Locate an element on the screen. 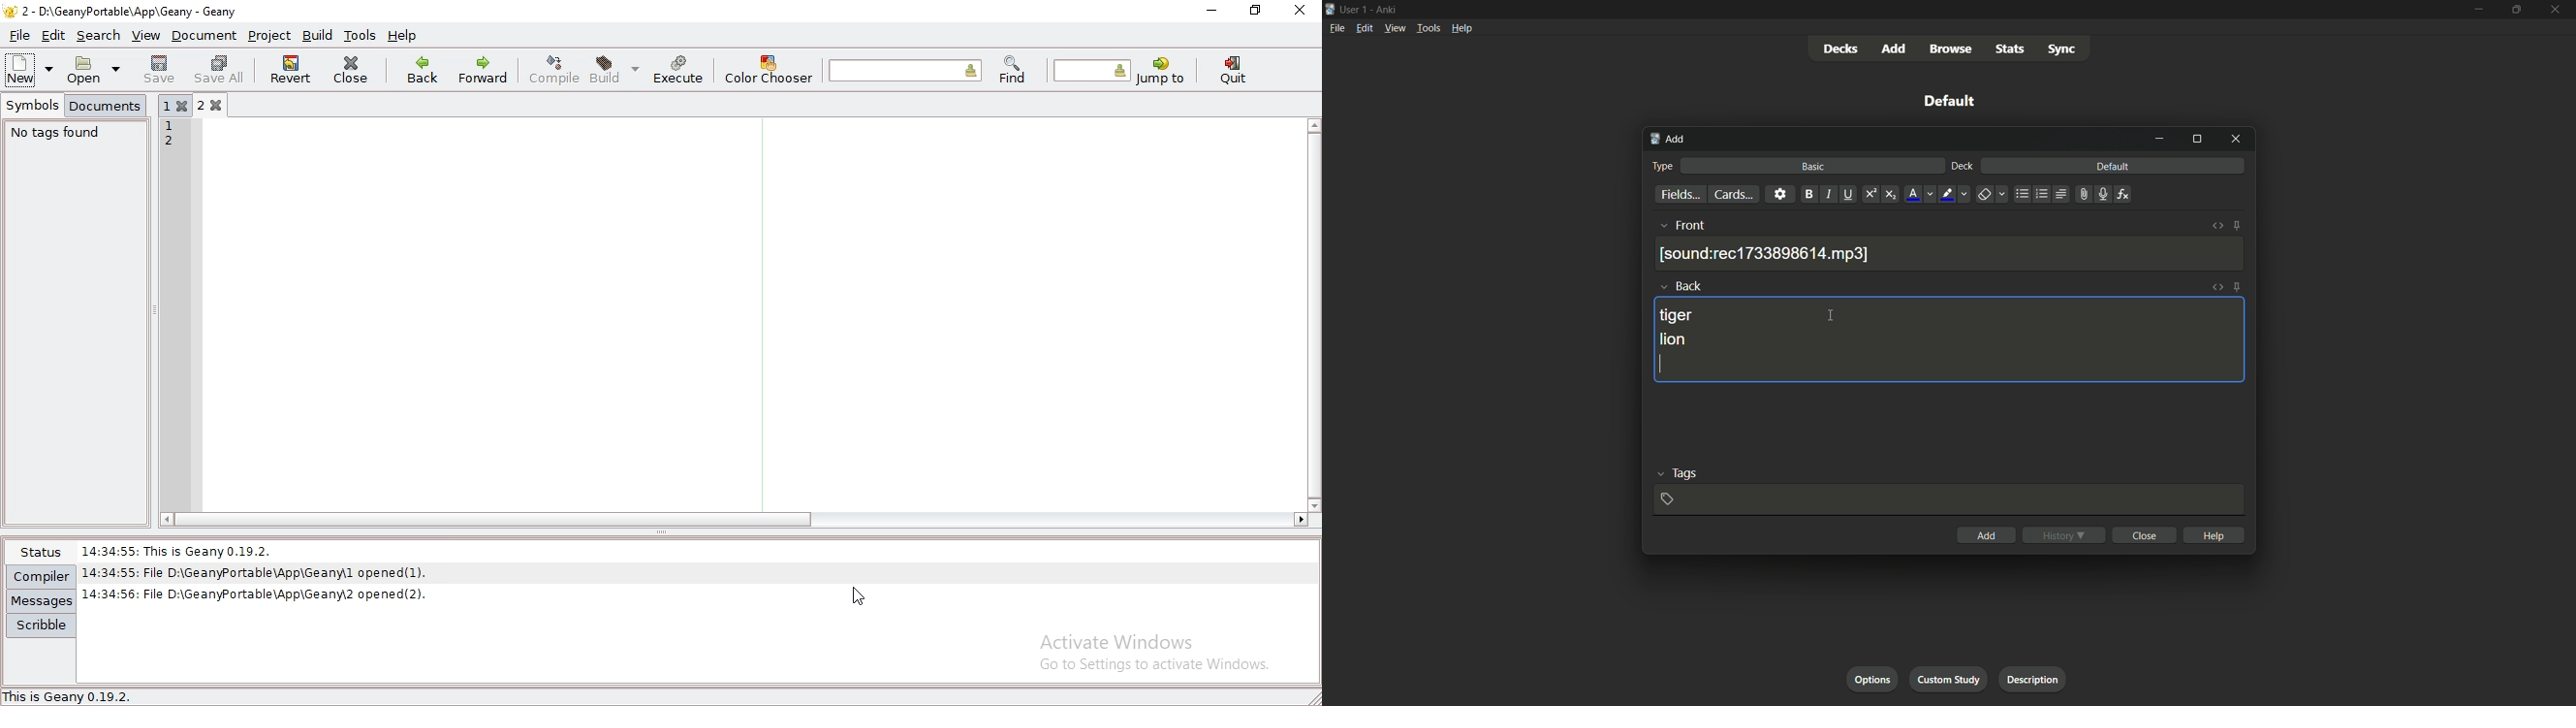 This screenshot has width=2576, height=728. tools menu is located at coordinates (1428, 29).